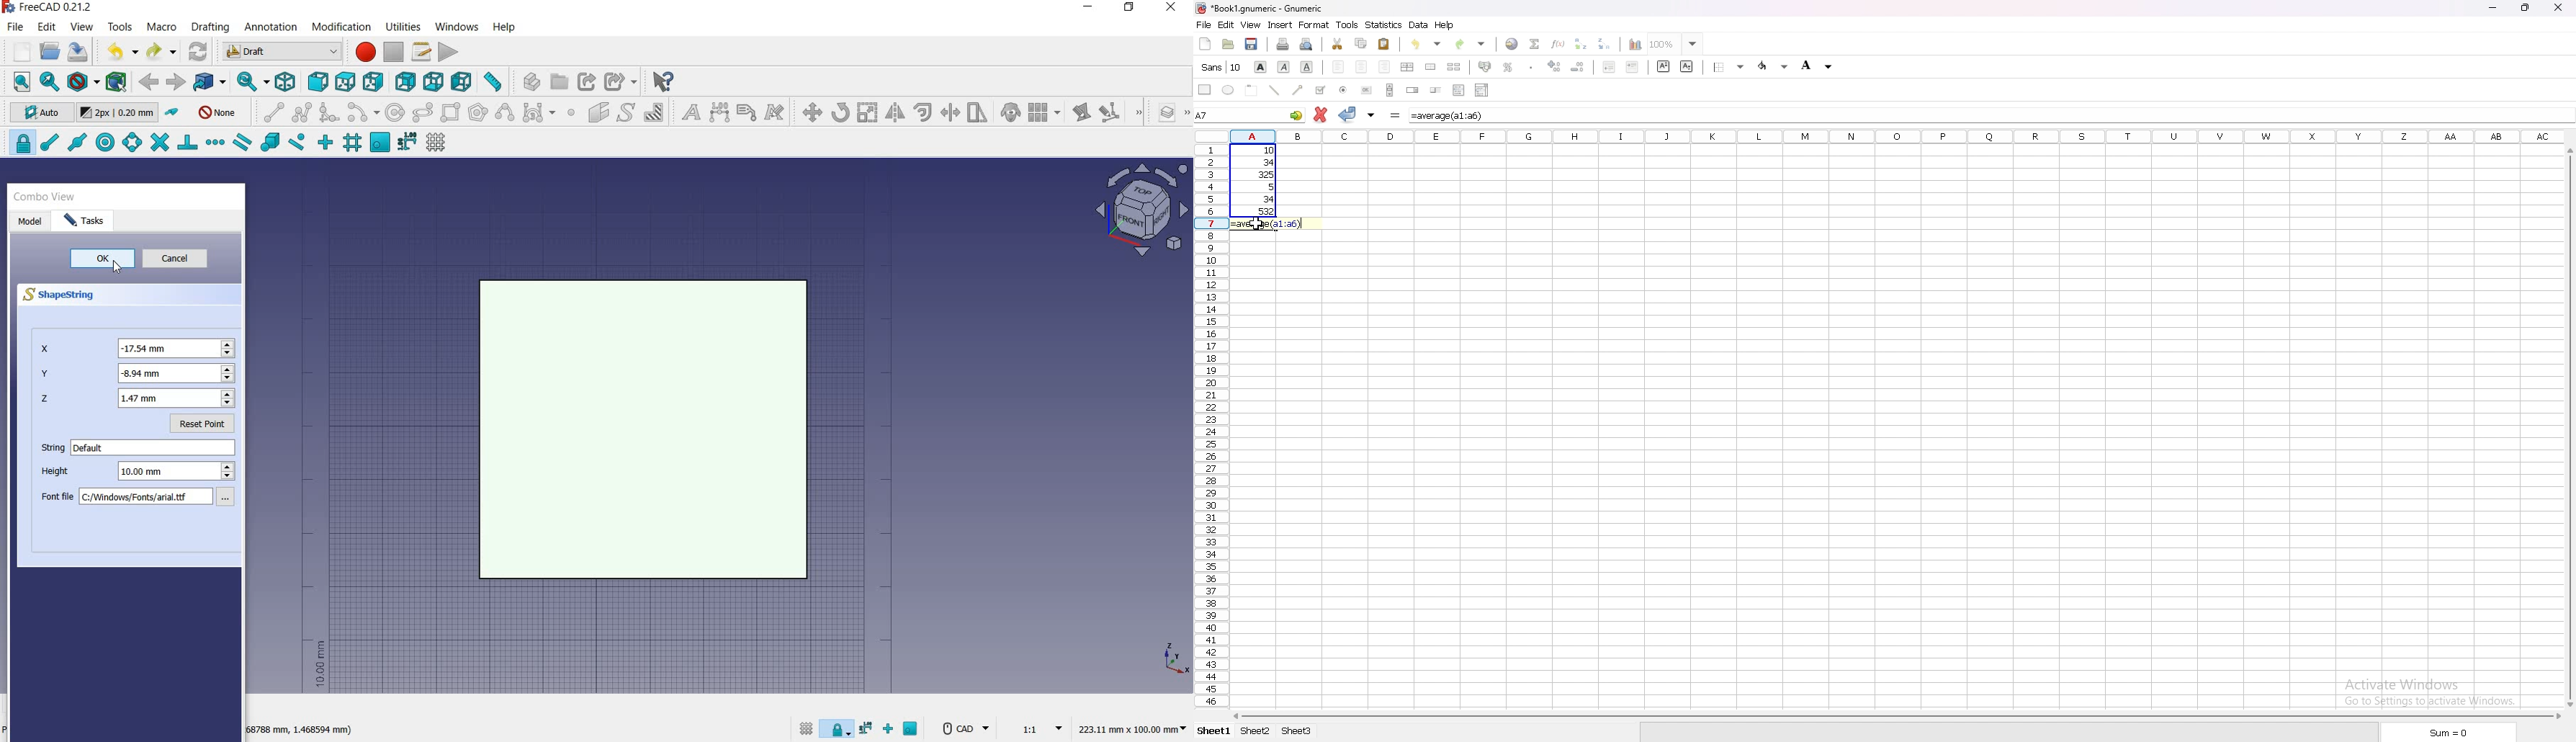 This screenshot has height=756, width=2576. I want to click on snap endpoint, so click(48, 143).